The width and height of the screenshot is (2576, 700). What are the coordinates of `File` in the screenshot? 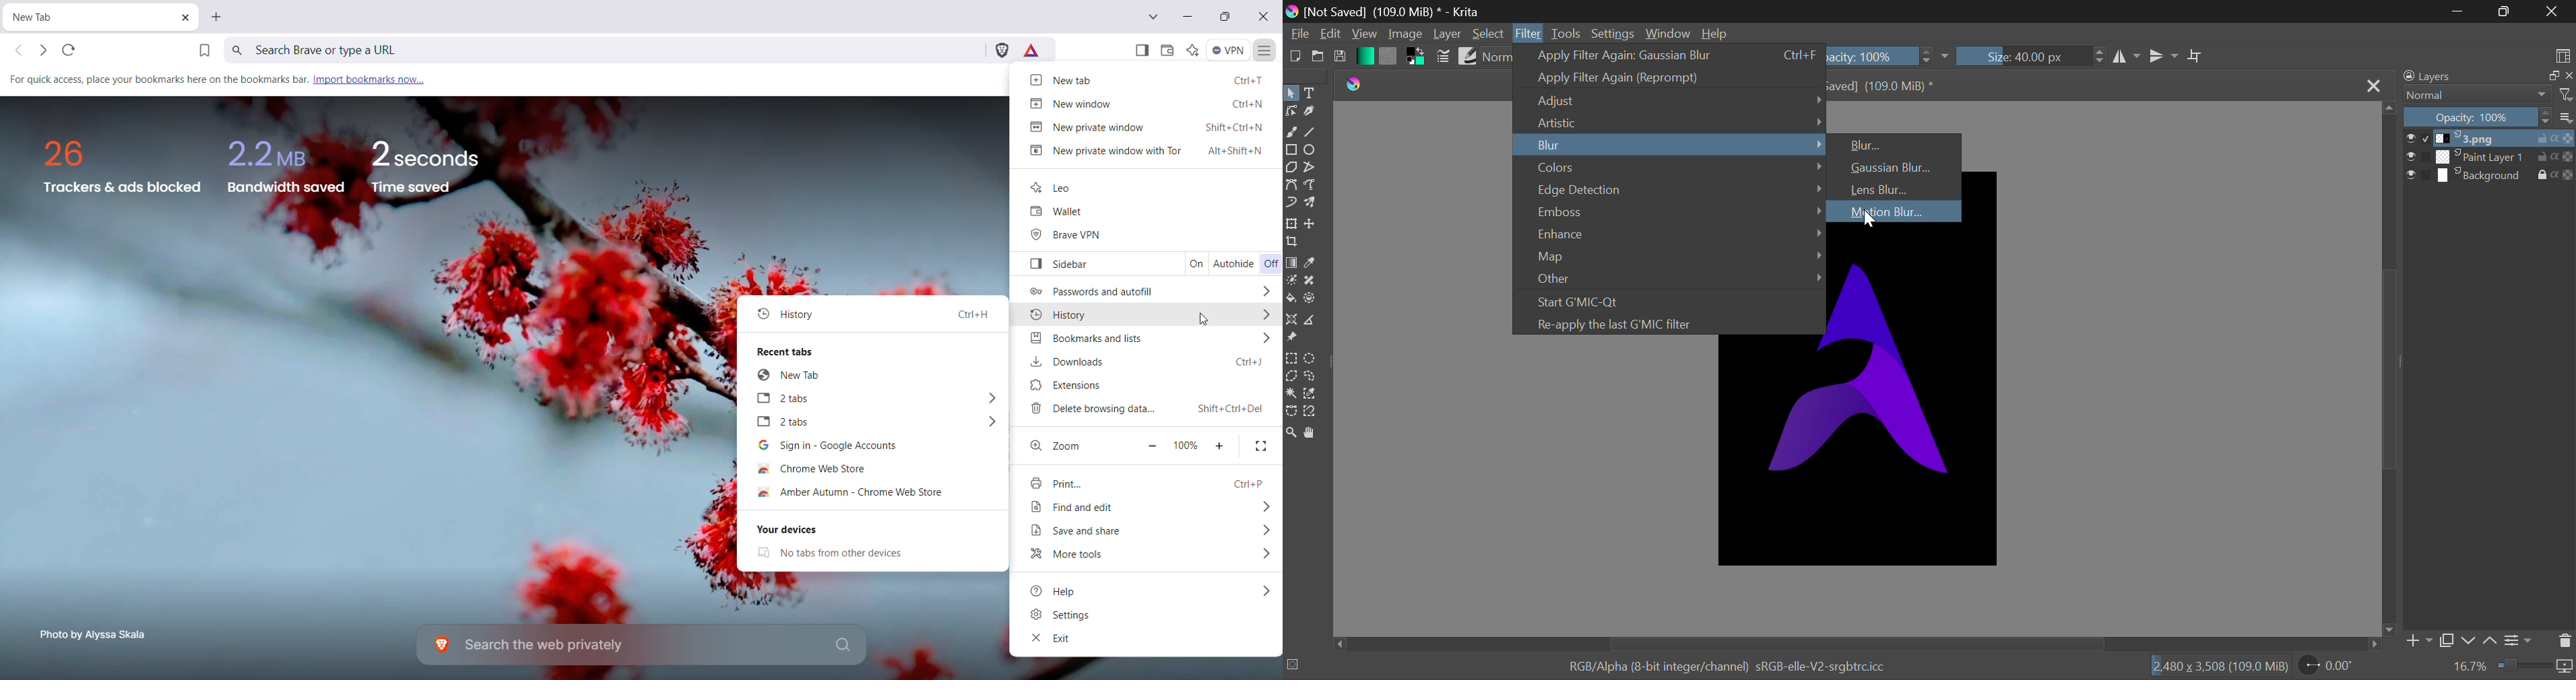 It's located at (1298, 36).